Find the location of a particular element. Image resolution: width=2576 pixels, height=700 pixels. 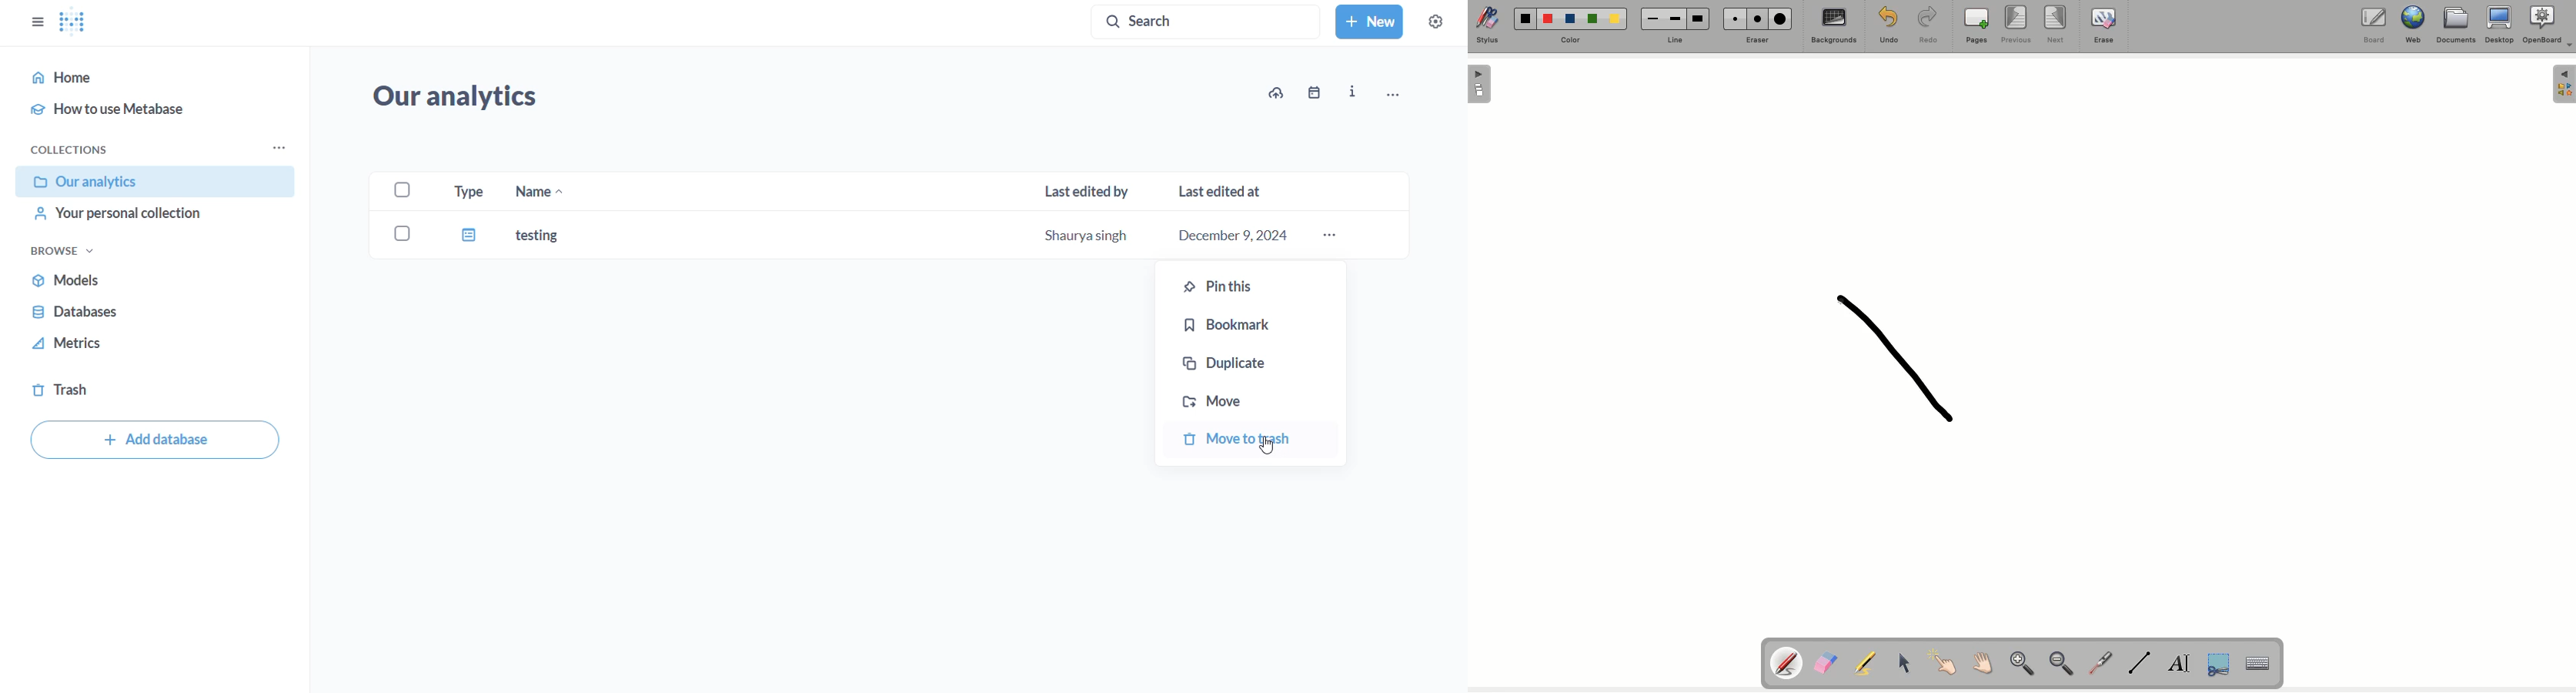

duplicate is located at coordinates (1255, 360).